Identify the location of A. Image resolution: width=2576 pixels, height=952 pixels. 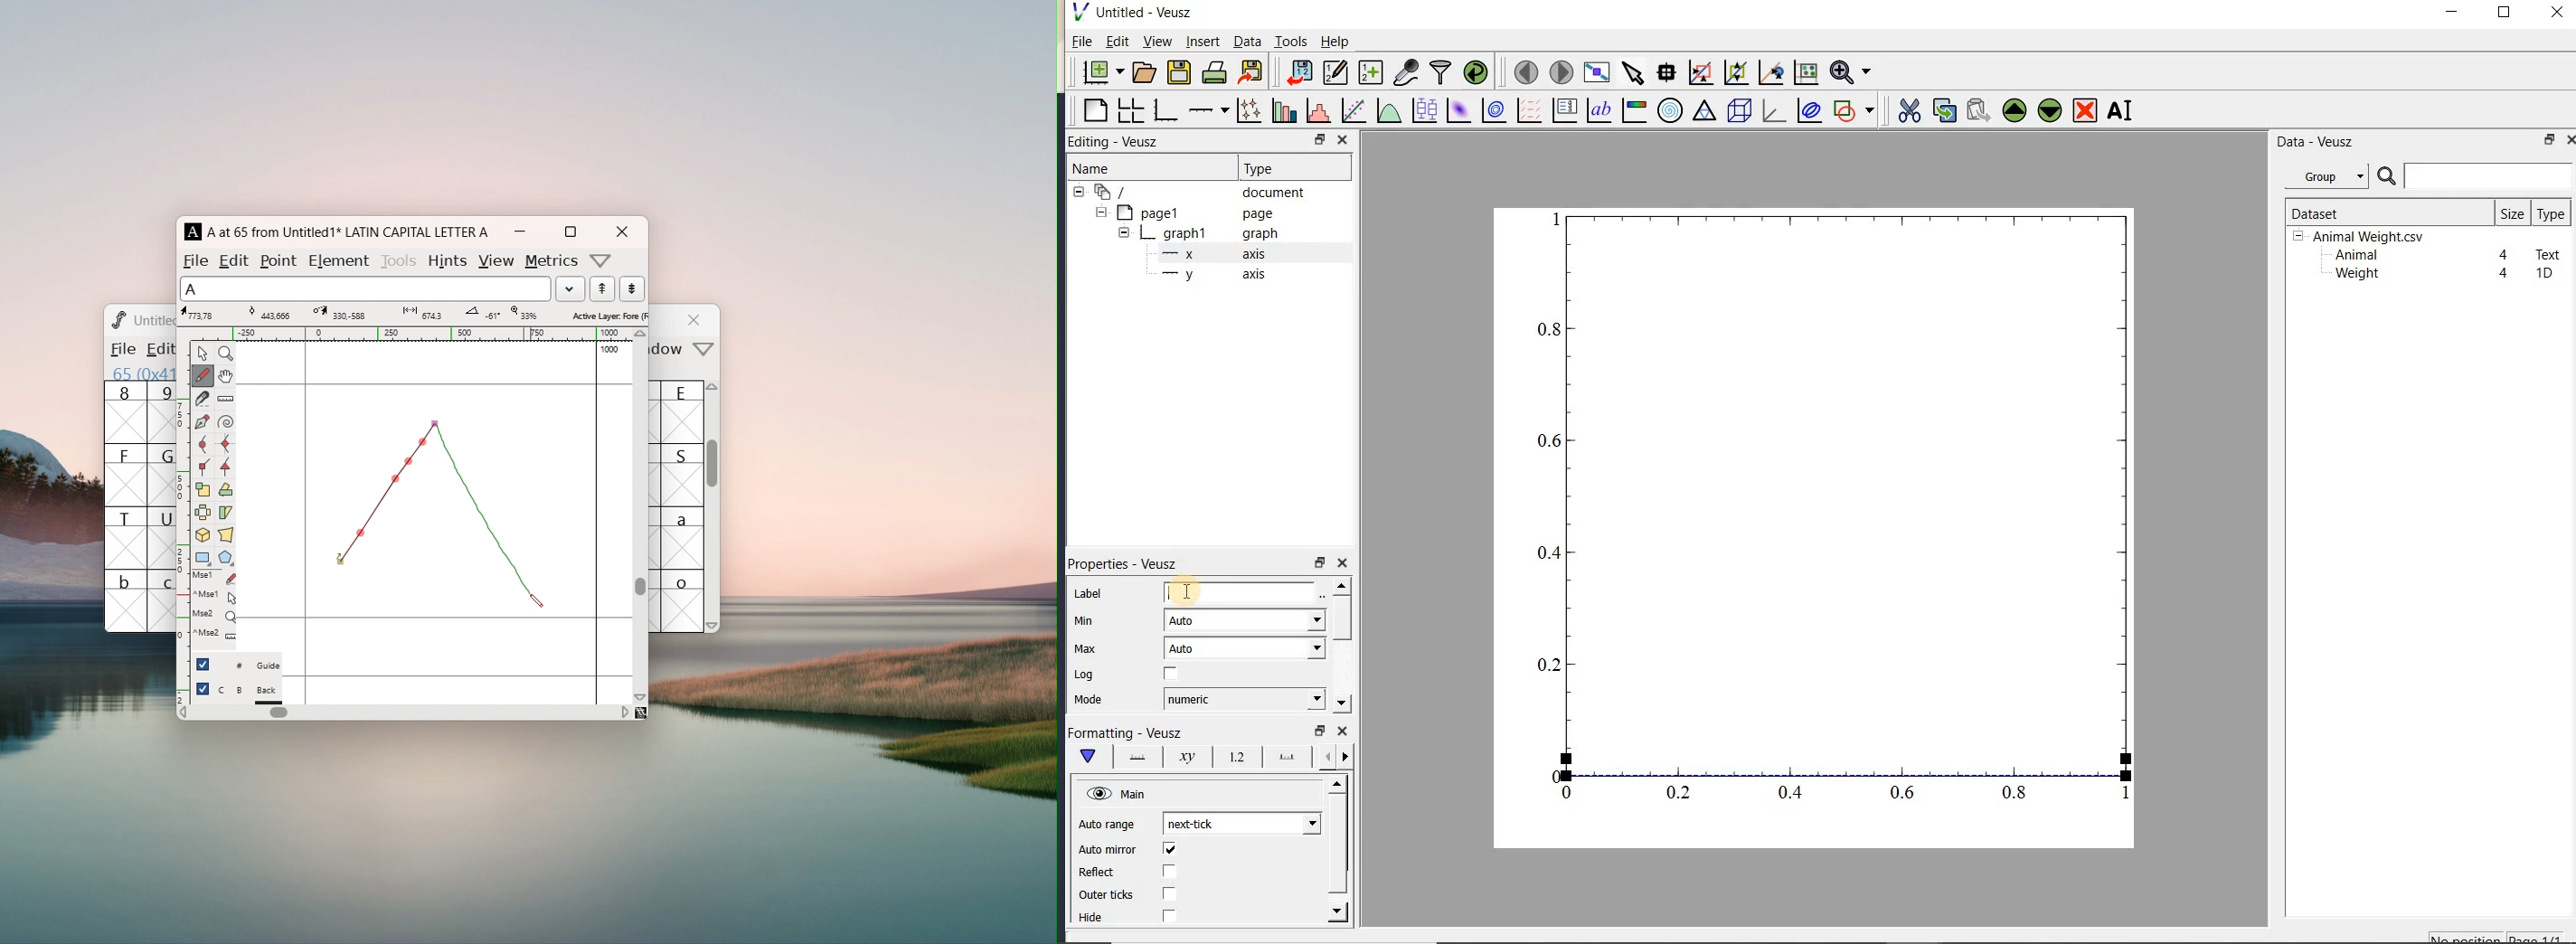
(194, 232).